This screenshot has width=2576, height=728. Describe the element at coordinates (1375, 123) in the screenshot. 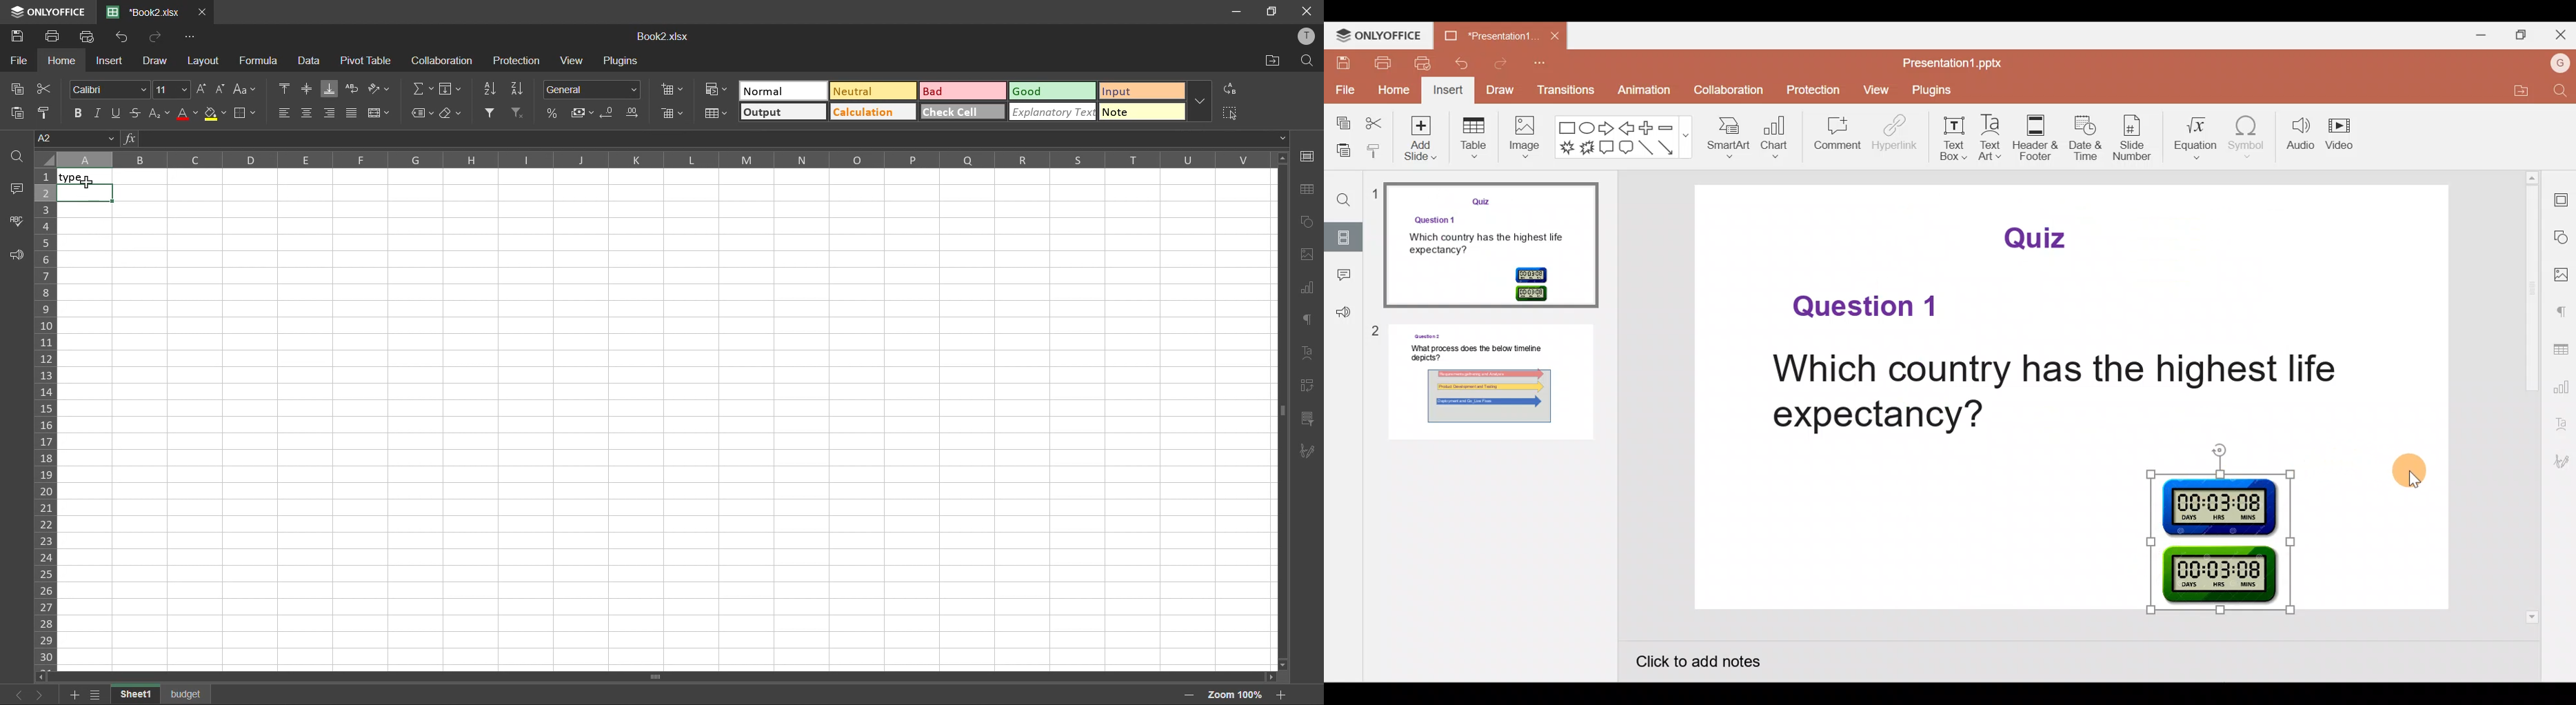

I see `Cut` at that location.